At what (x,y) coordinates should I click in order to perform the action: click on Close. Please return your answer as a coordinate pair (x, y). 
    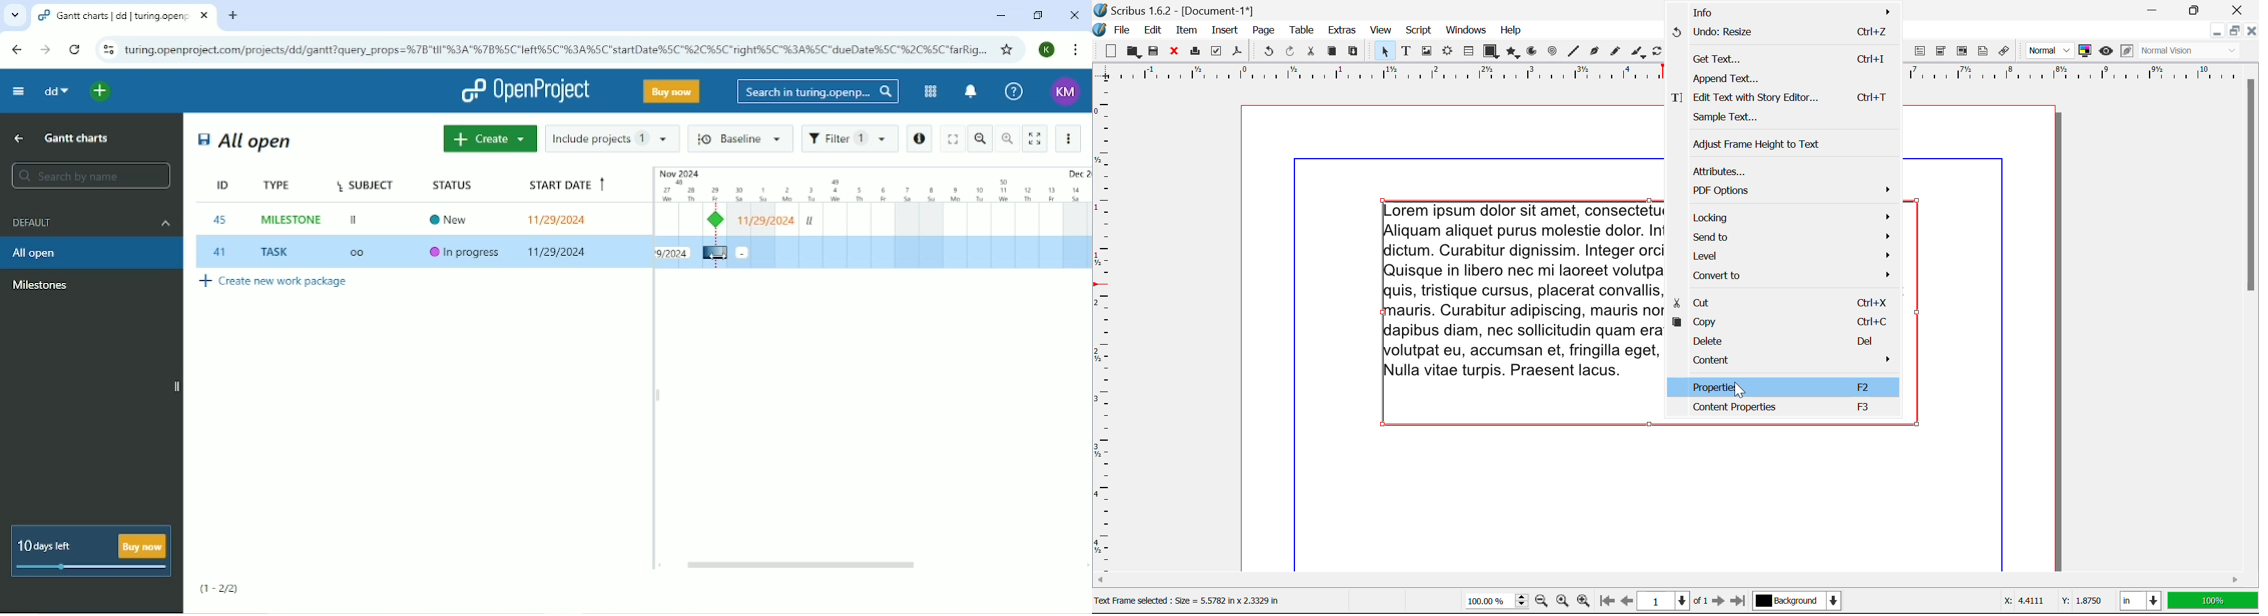
    Looking at the image, I should click on (2240, 9).